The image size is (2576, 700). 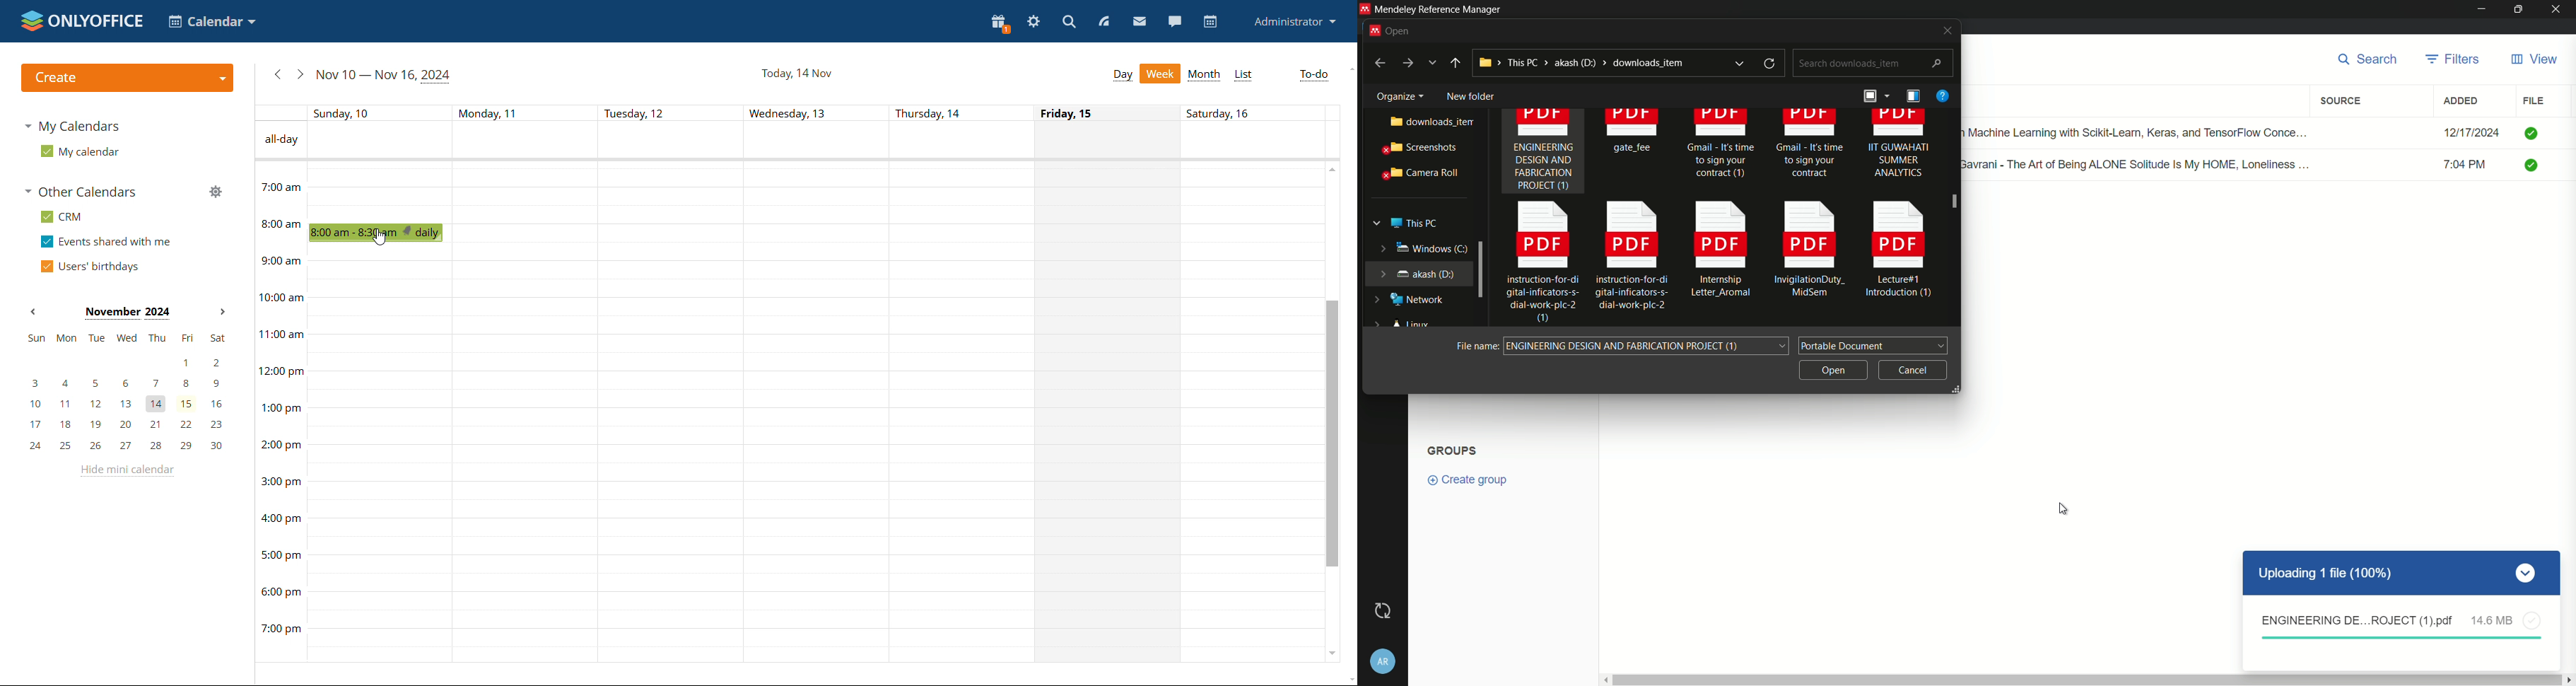 I want to click on screenshots, so click(x=1418, y=149).